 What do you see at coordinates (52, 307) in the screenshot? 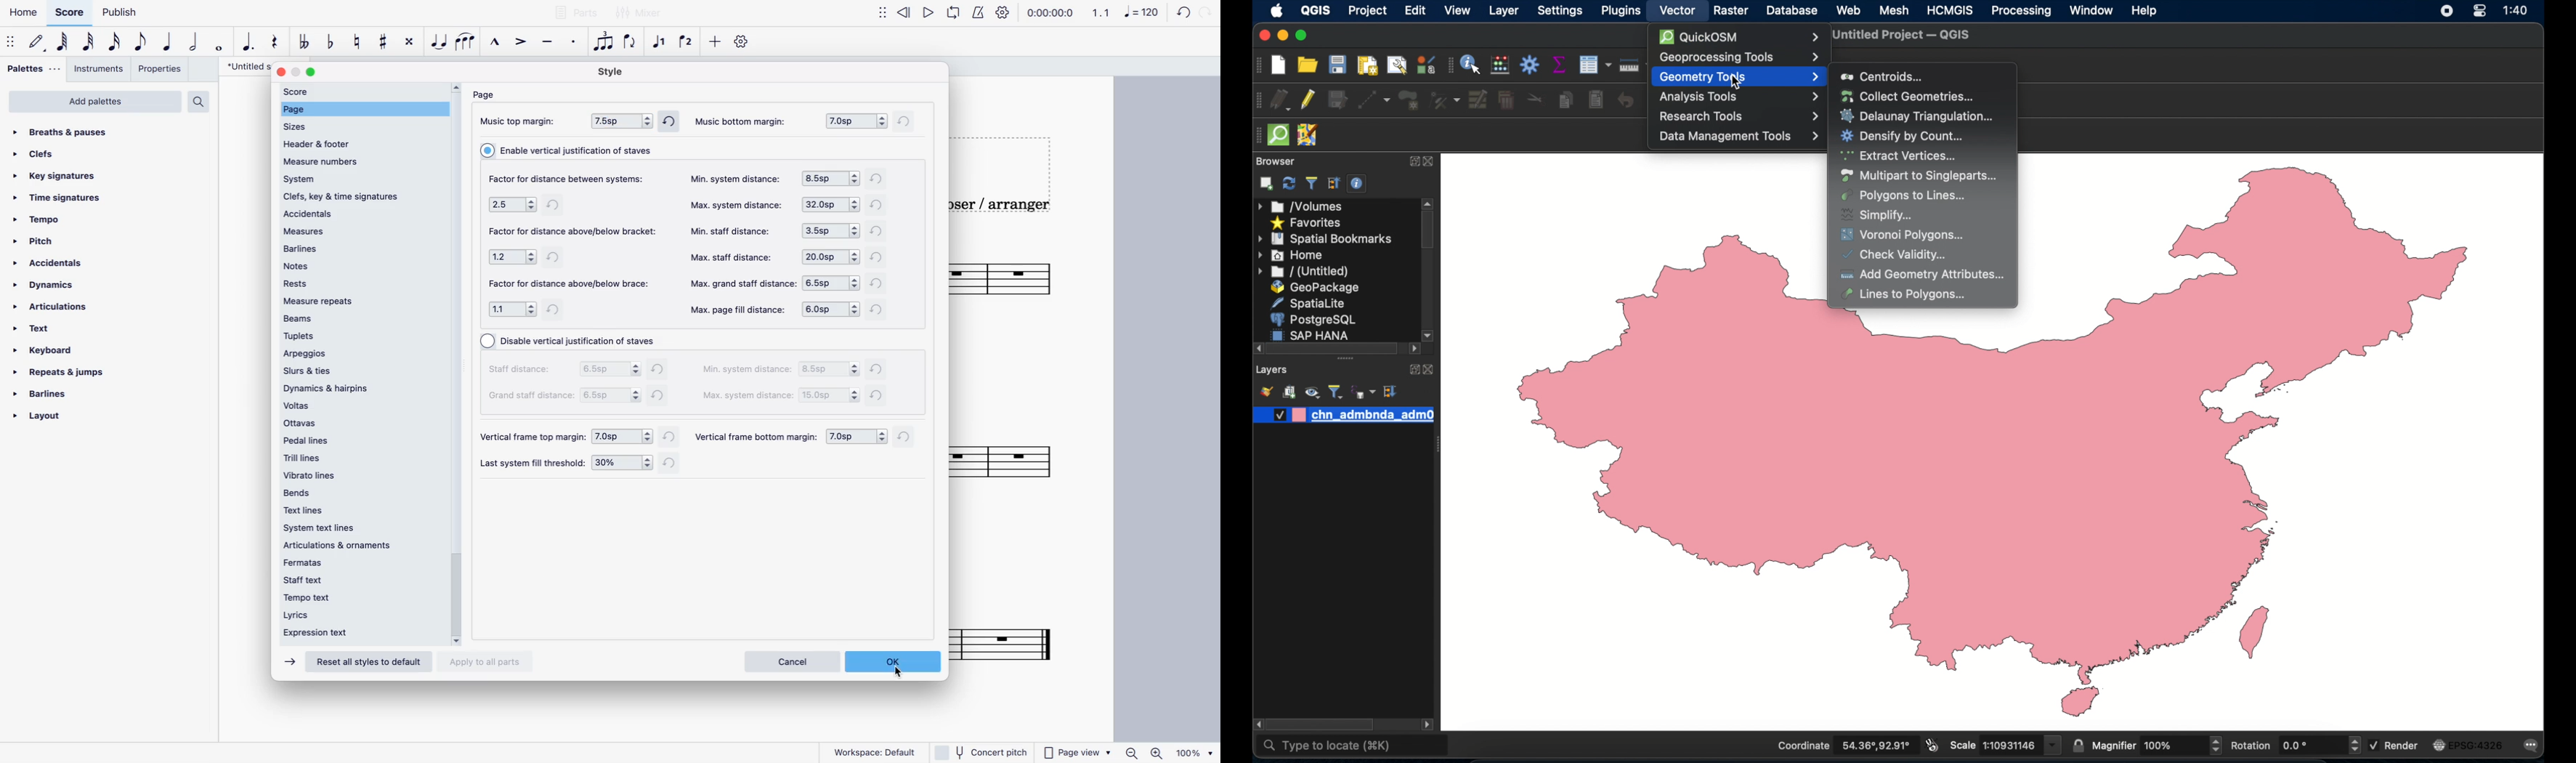
I see `articulations` at bounding box center [52, 307].